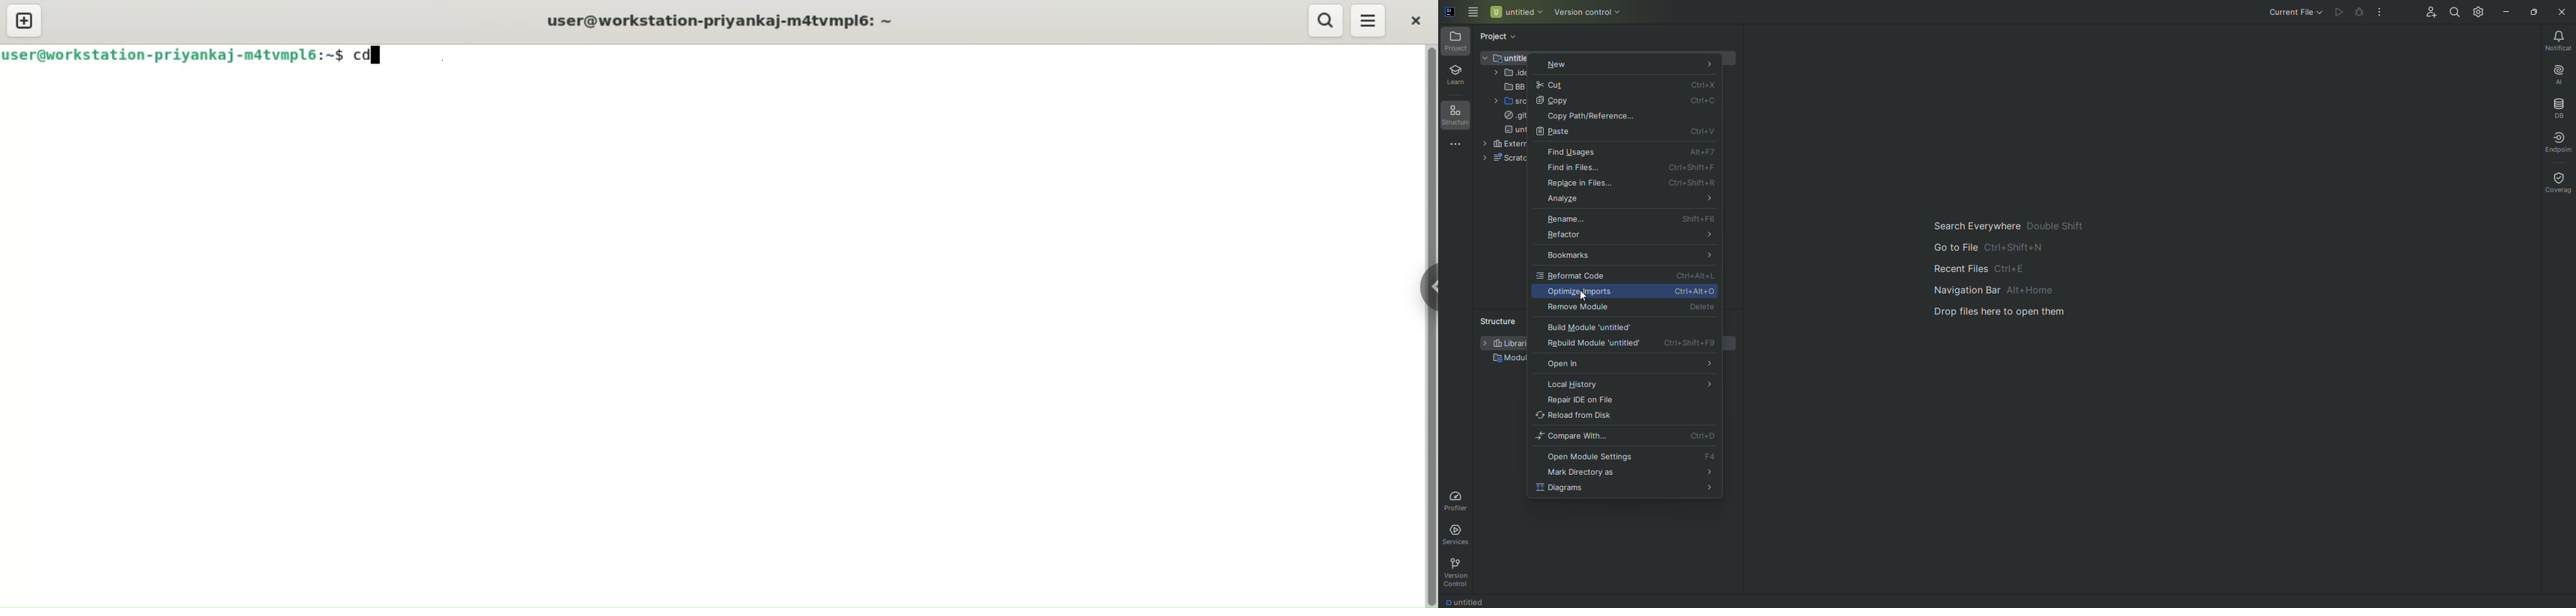  I want to click on Debug, so click(2357, 12).